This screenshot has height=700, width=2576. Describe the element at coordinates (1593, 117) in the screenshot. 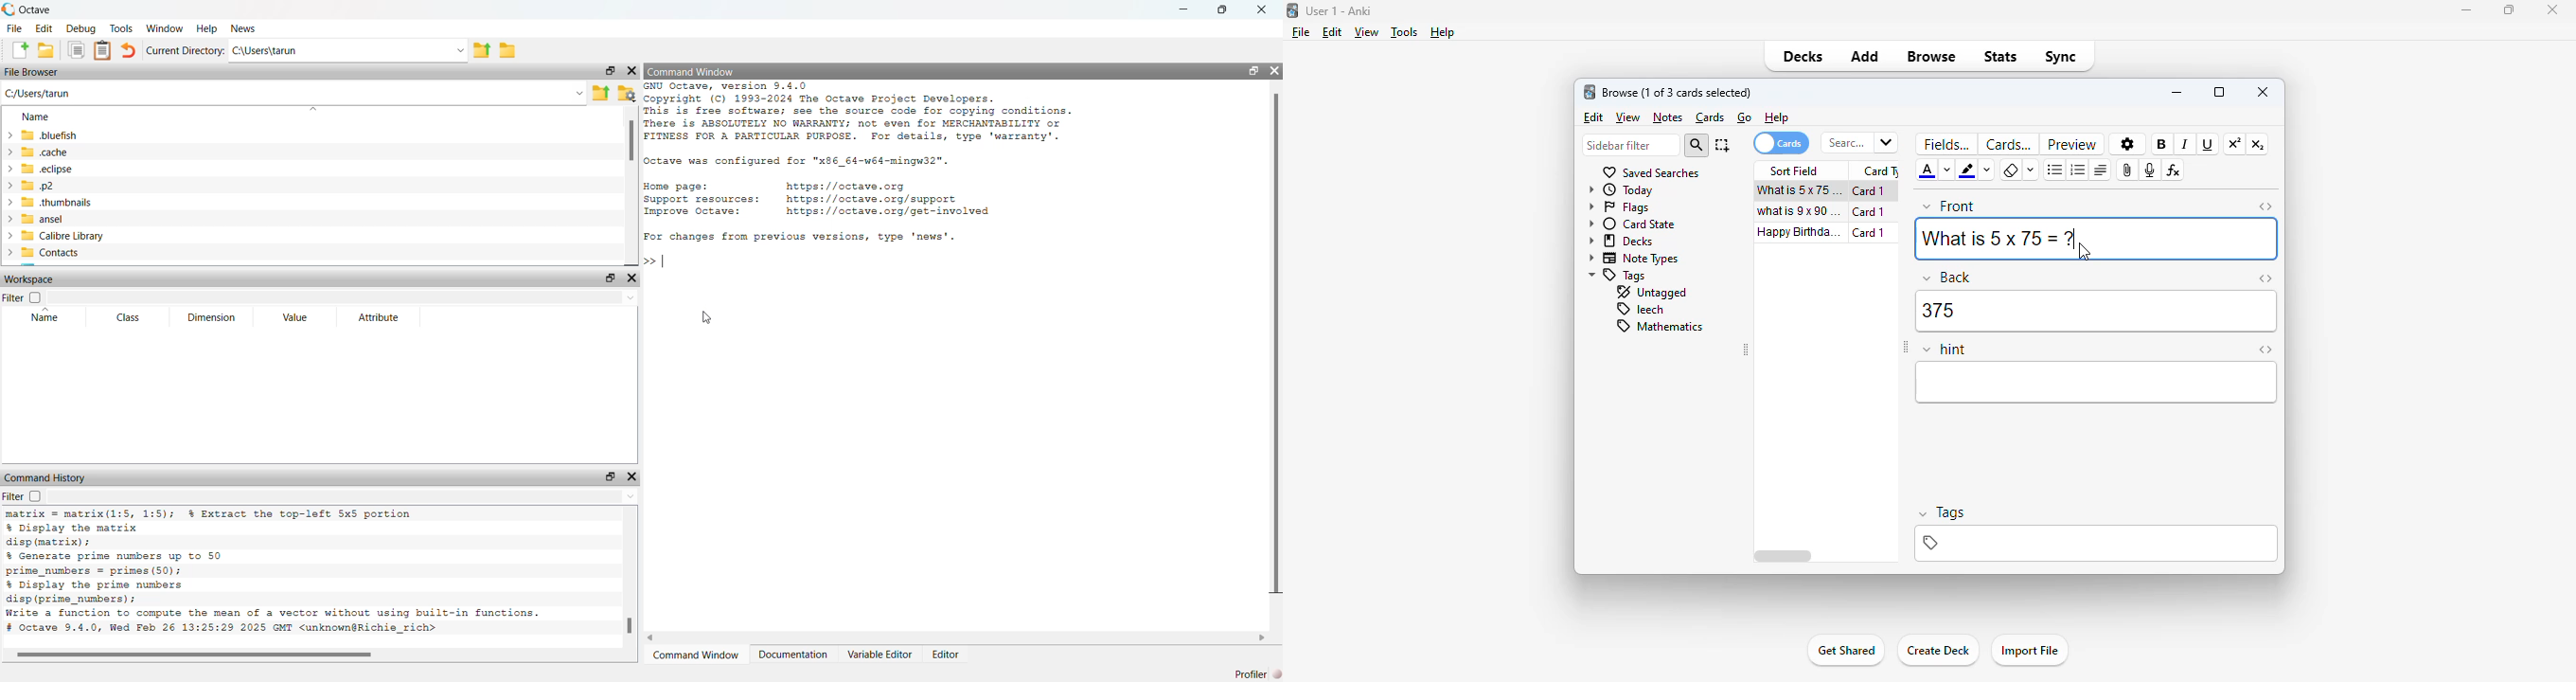

I see `edit` at that location.